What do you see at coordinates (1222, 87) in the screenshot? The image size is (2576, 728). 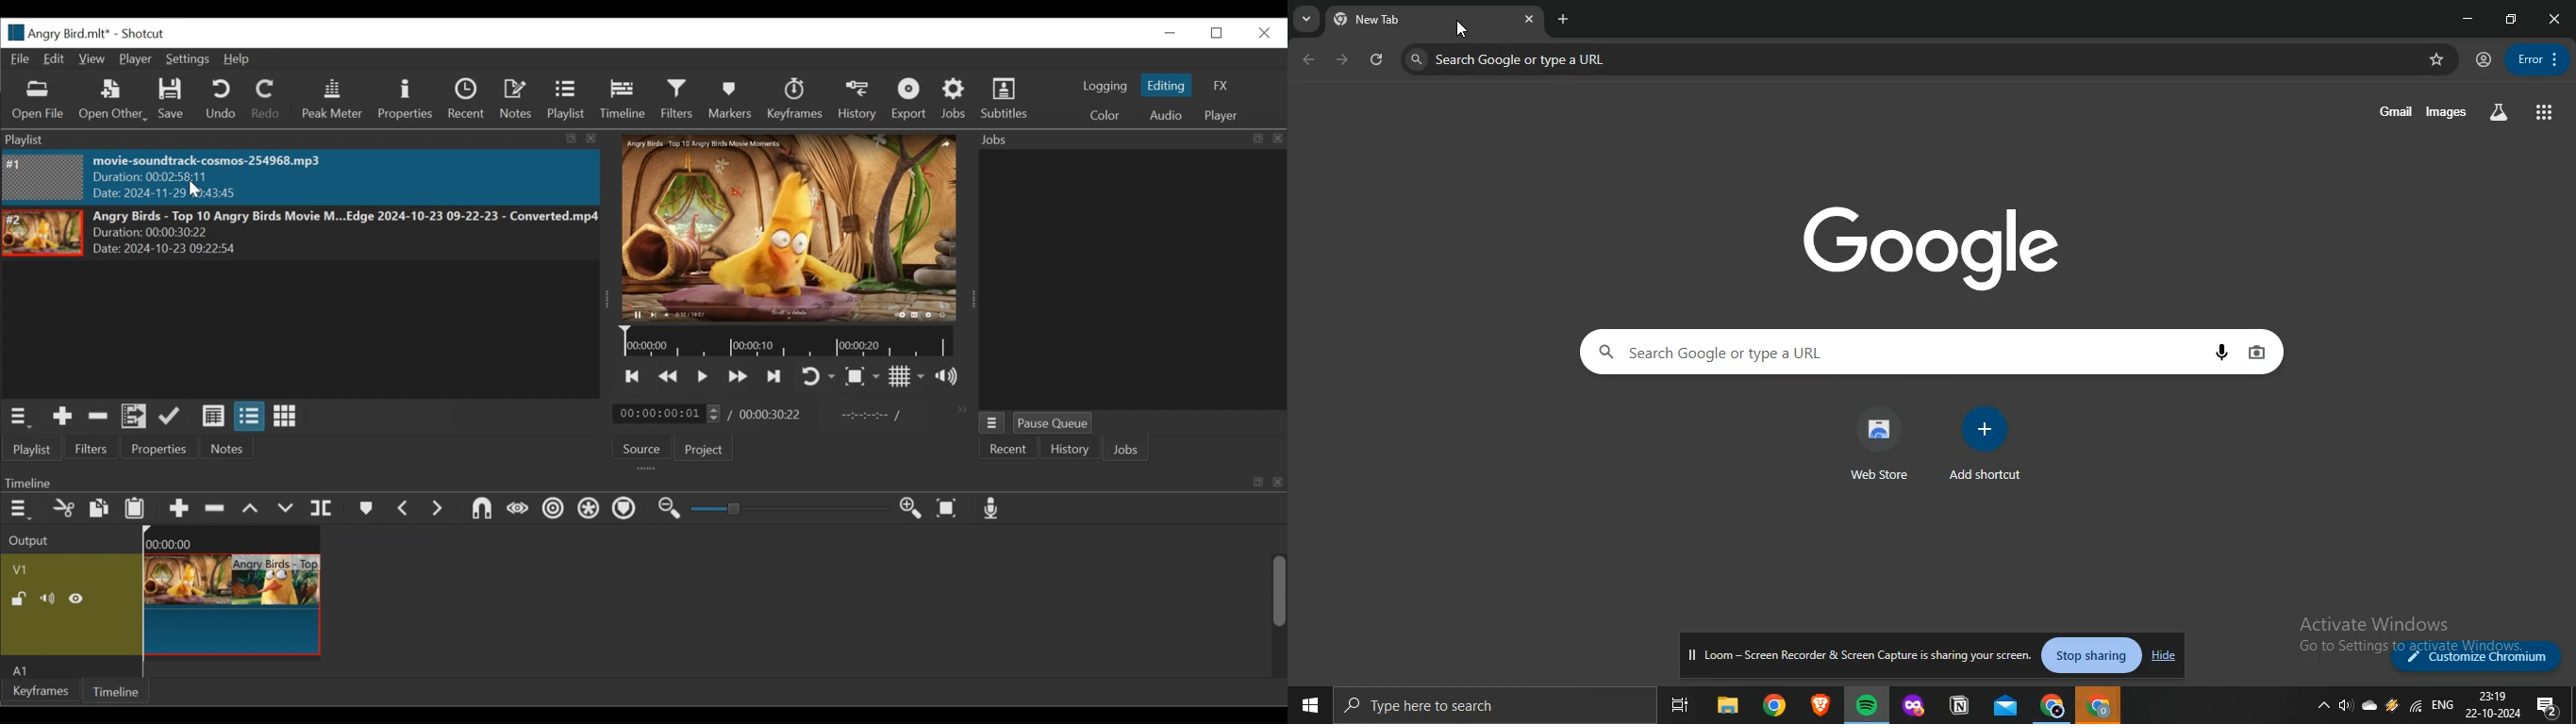 I see `FX` at bounding box center [1222, 87].